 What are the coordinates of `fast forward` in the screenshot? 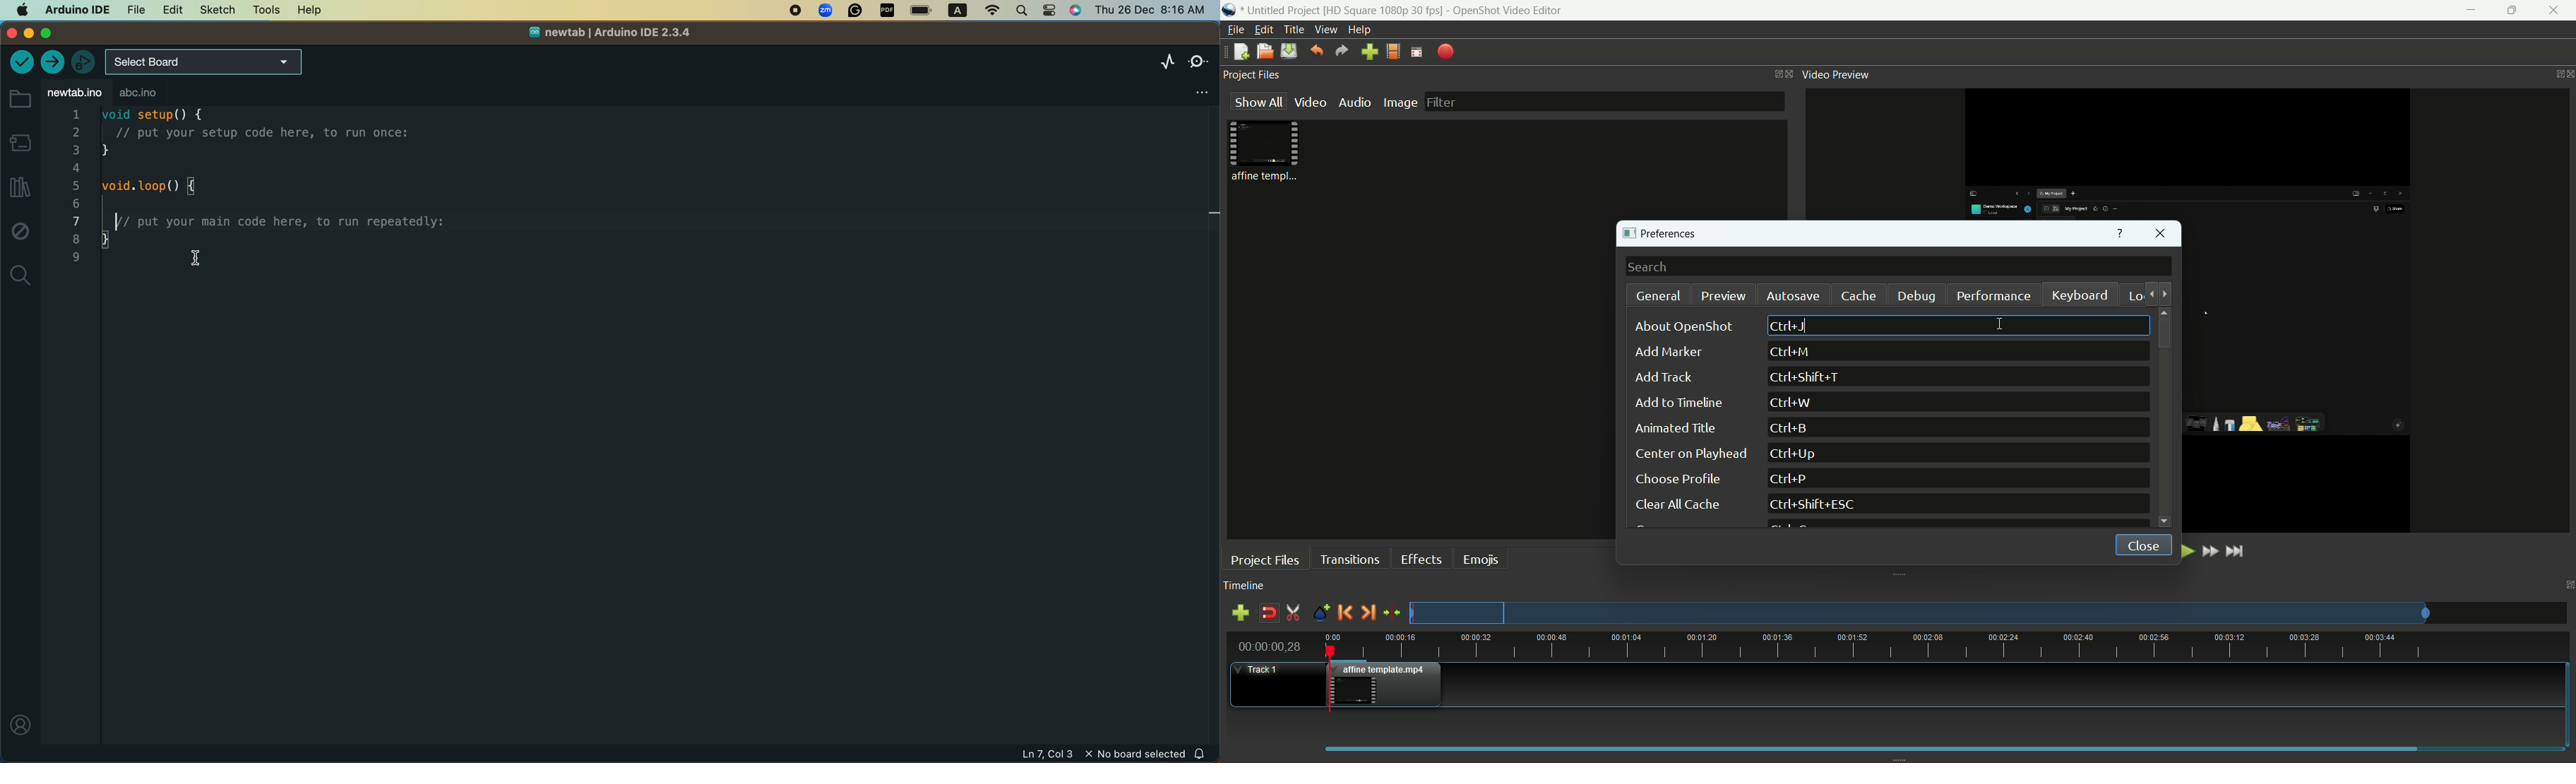 It's located at (2212, 552).